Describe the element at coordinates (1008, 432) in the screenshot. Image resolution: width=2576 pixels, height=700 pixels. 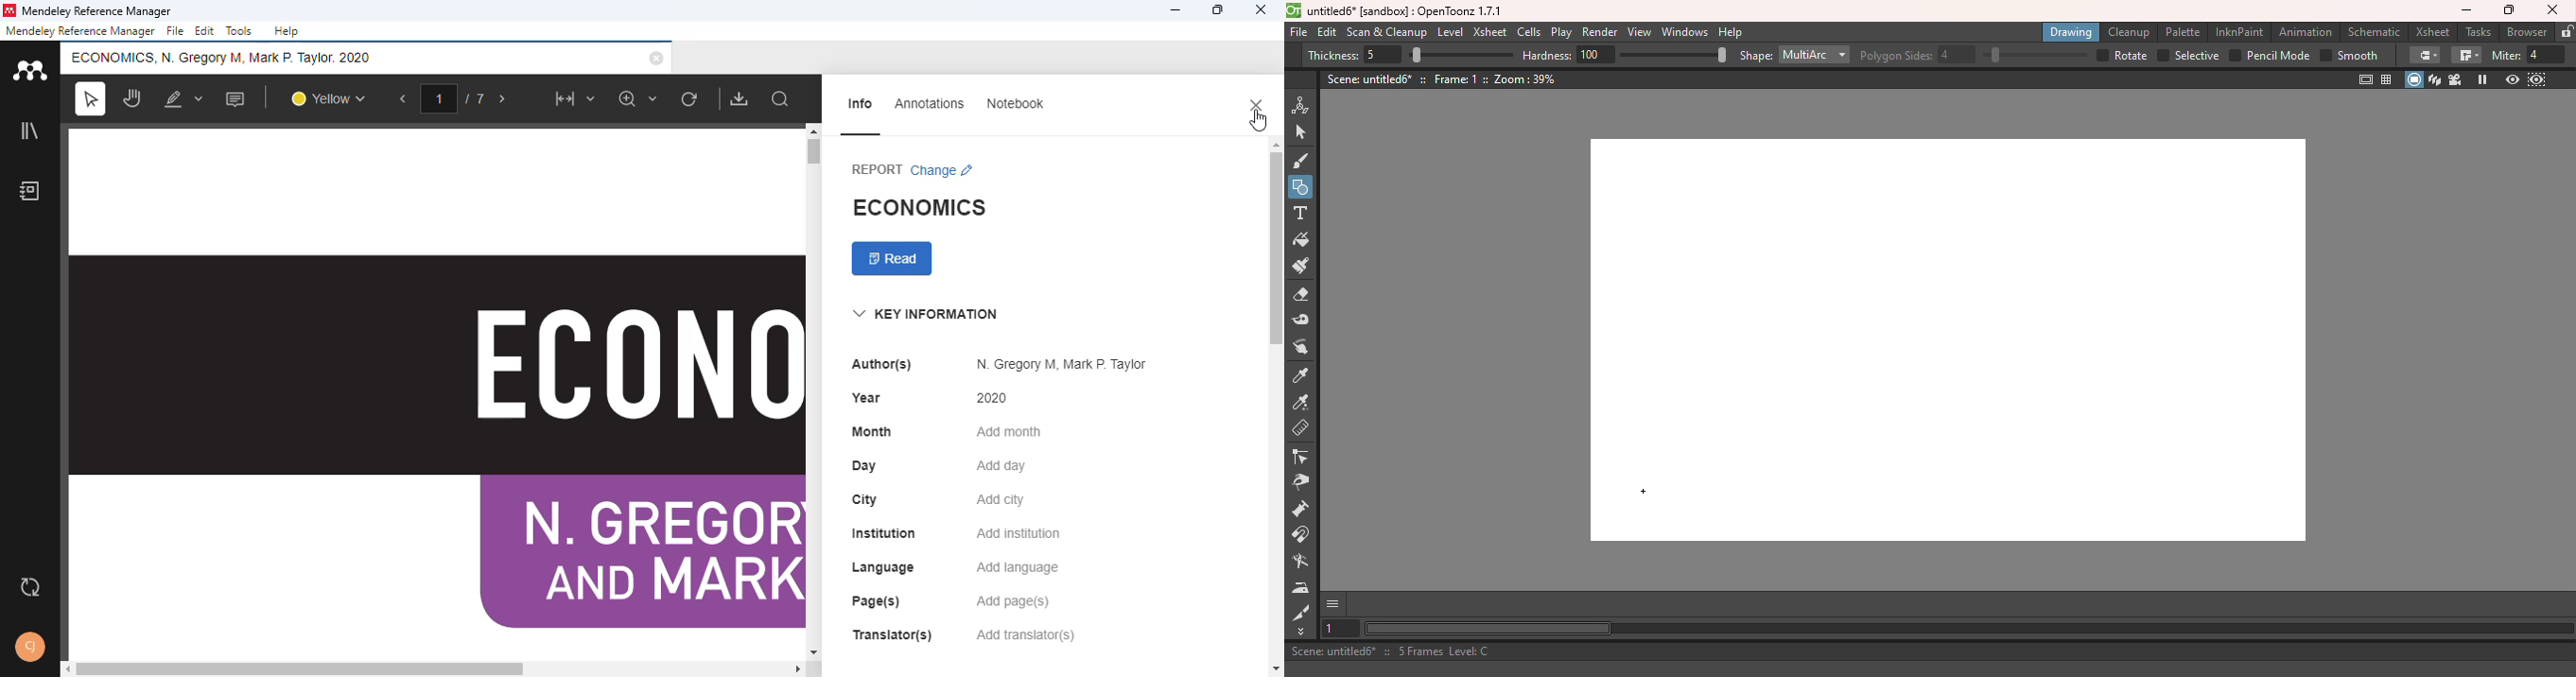
I see `add month` at that location.